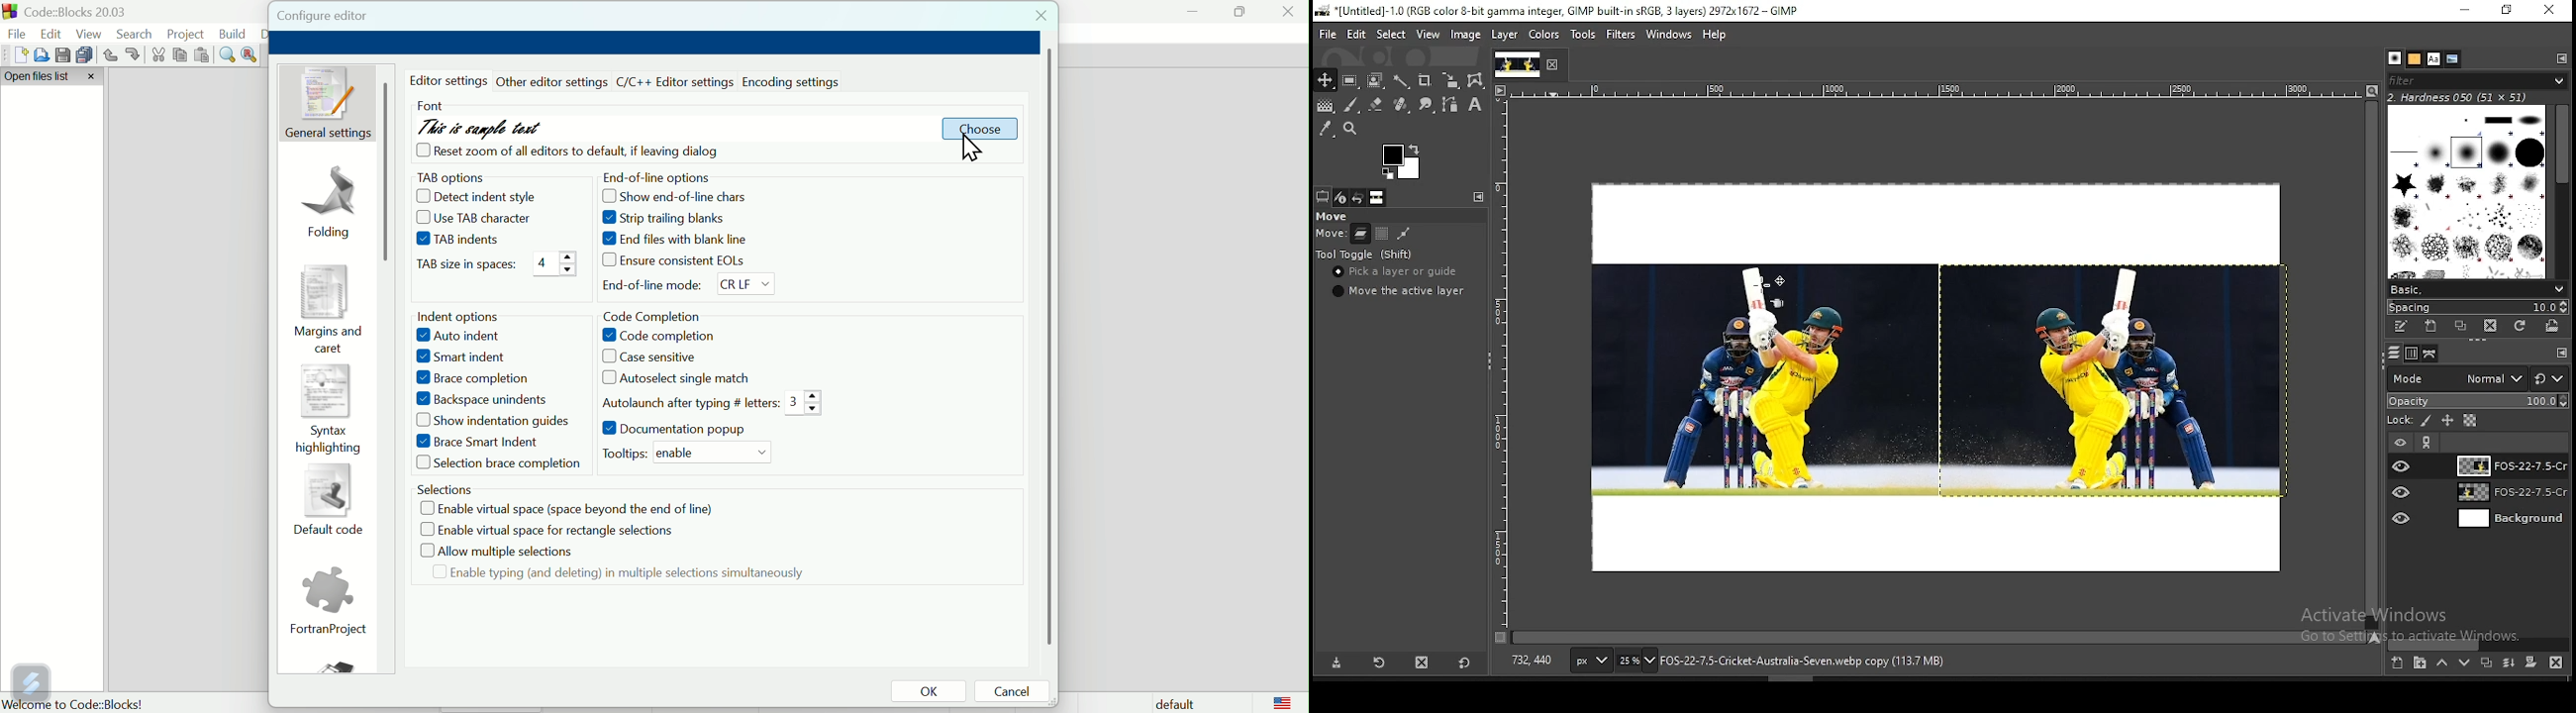 The height and width of the screenshot is (728, 2576). Describe the element at coordinates (1404, 79) in the screenshot. I see `fuzzy select tool` at that location.